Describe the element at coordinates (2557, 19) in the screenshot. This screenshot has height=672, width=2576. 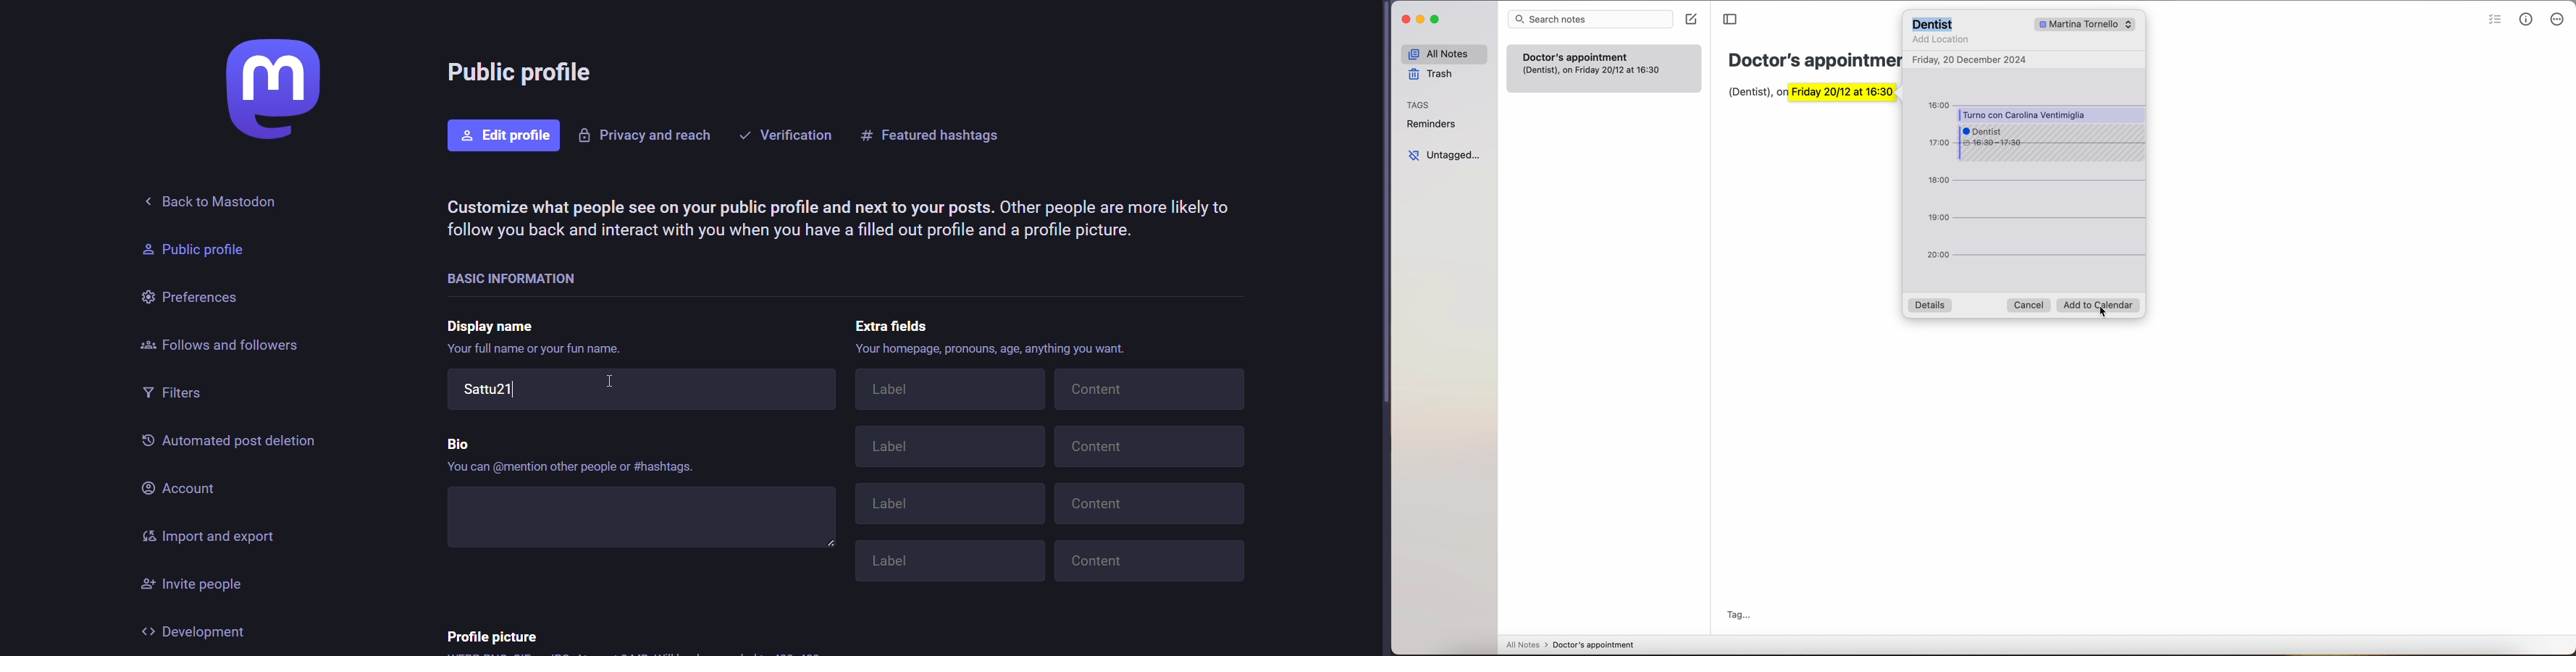
I see `more options` at that location.